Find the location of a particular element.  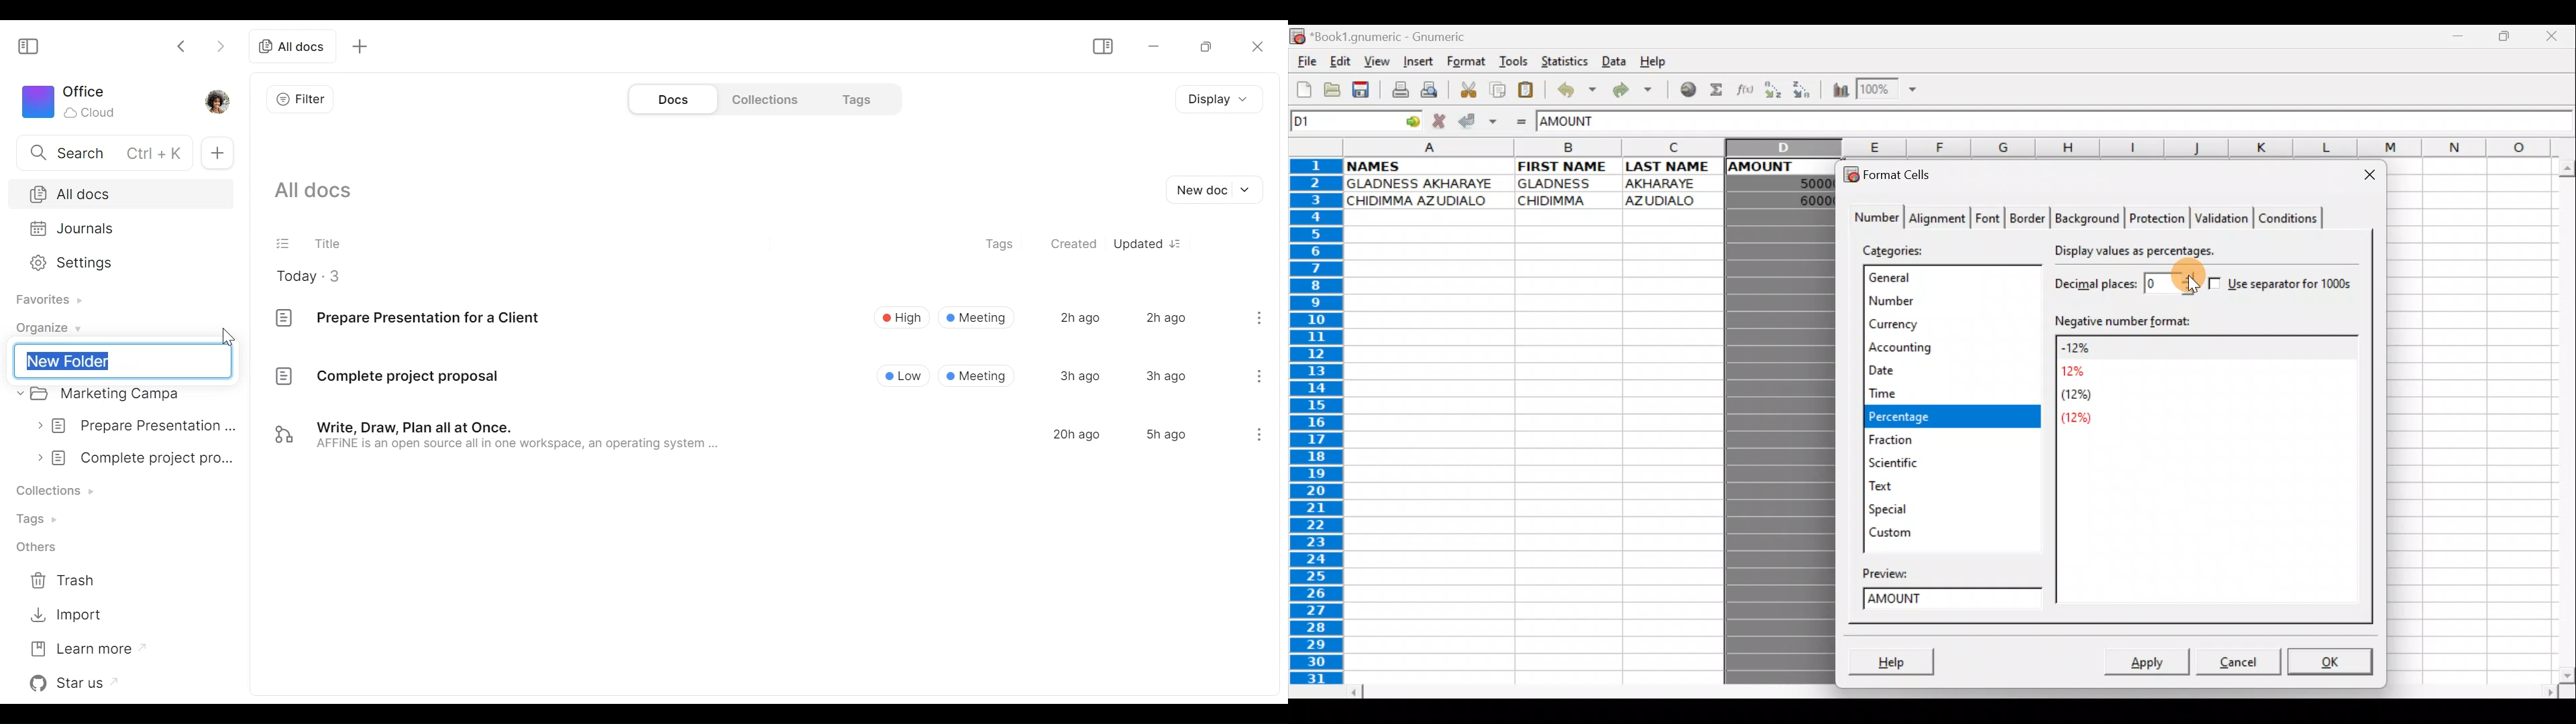

Favorites is located at coordinates (46, 300).